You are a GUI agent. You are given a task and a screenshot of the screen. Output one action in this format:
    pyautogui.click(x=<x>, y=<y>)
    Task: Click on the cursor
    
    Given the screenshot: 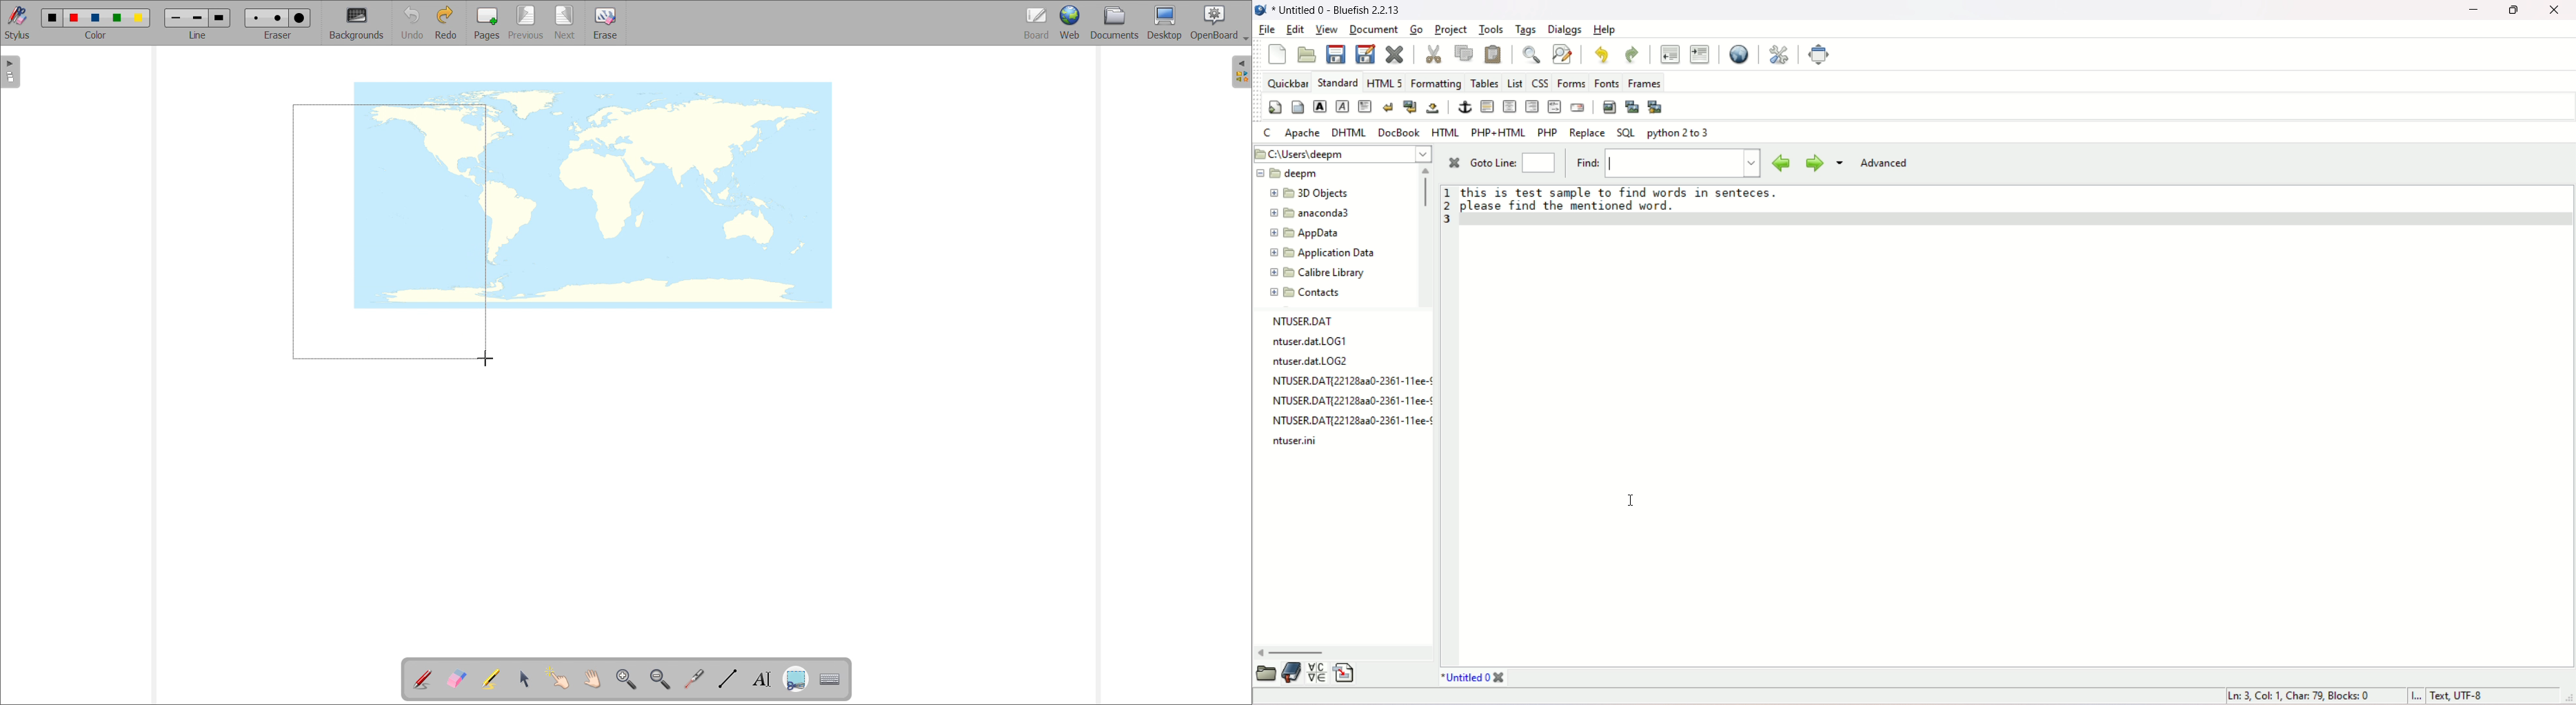 What is the action you would take?
    pyautogui.click(x=1631, y=502)
    